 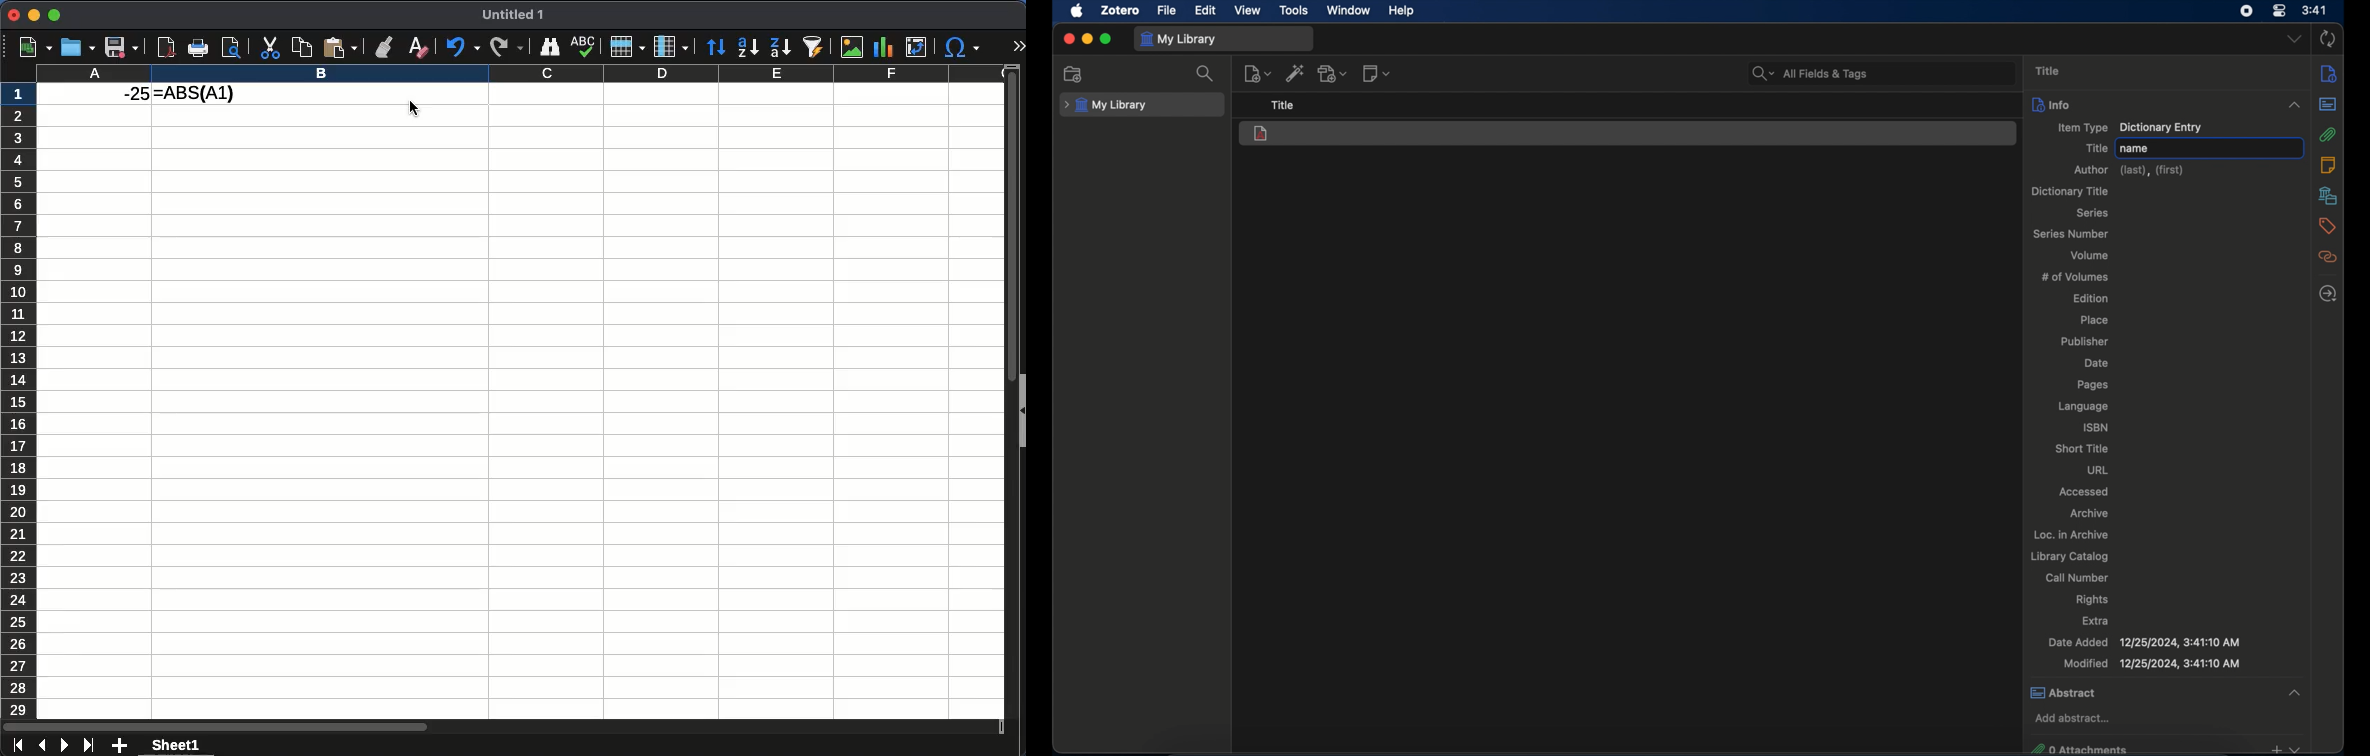 What do you see at coordinates (1257, 73) in the screenshot?
I see `new item` at bounding box center [1257, 73].